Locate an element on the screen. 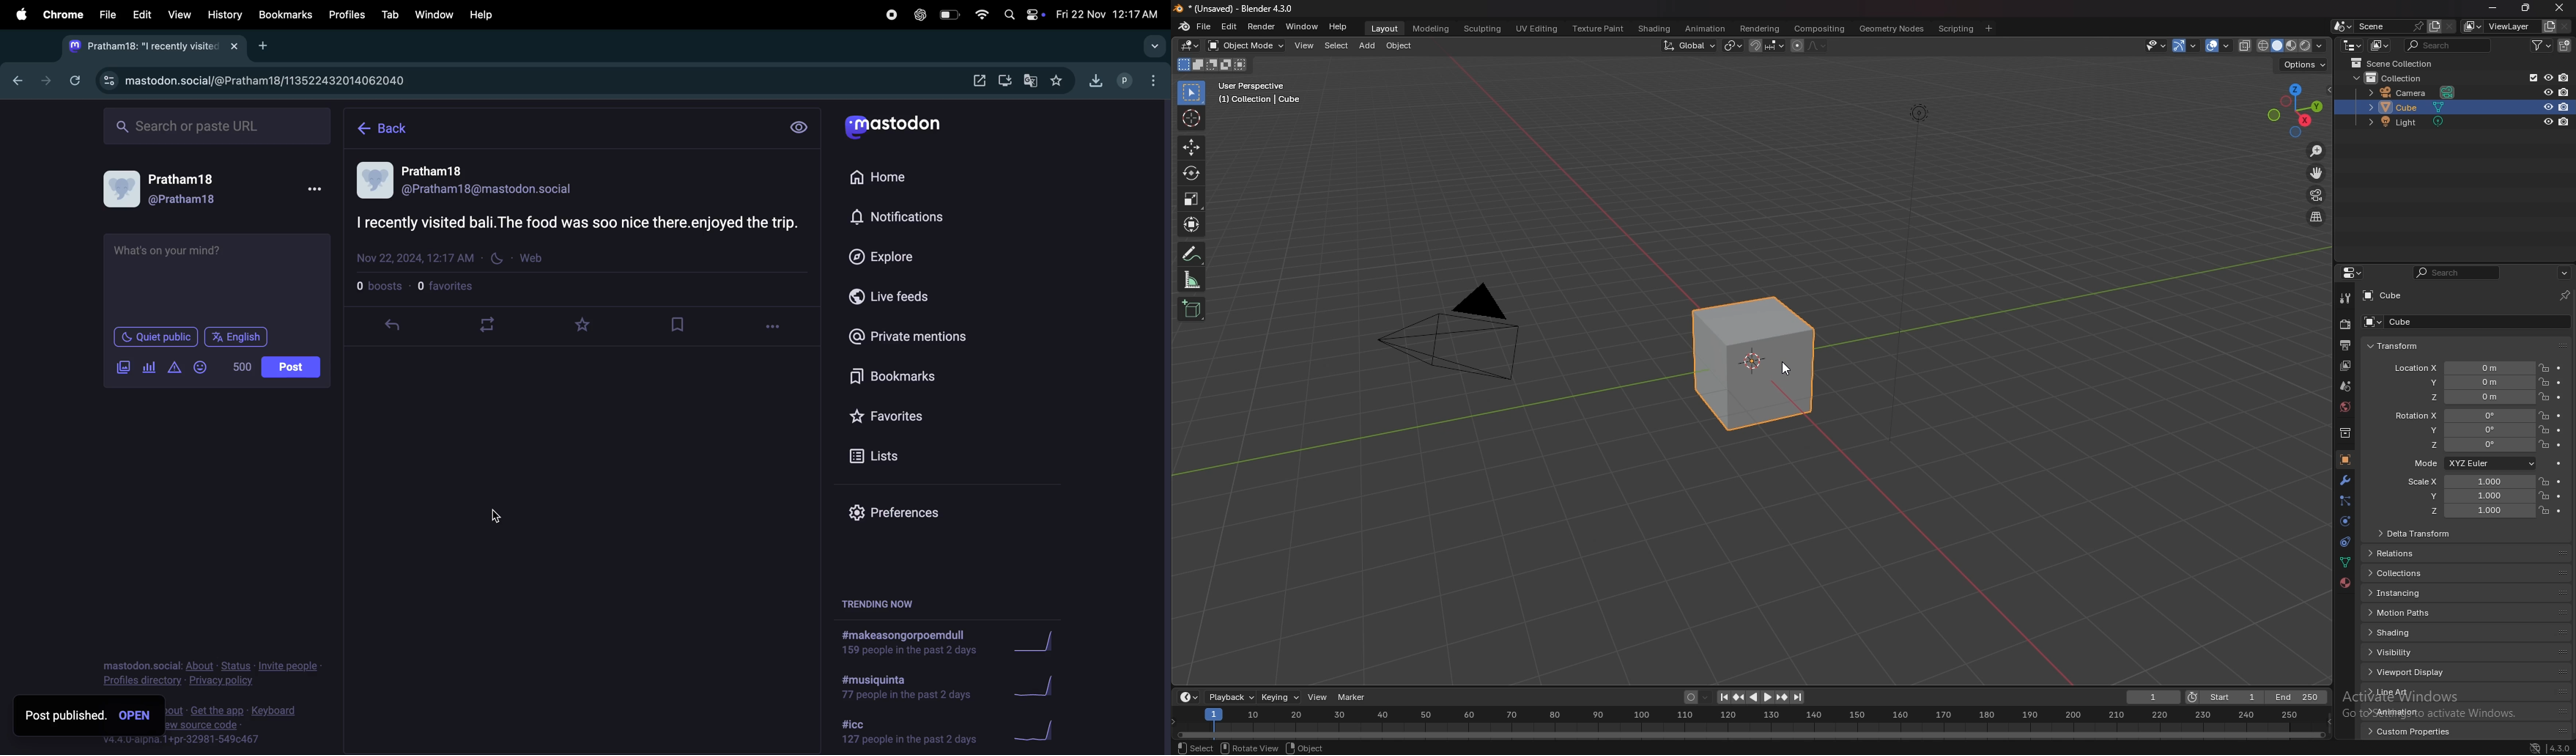 The image size is (2576, 756). home is located at coordinates (383, 128).